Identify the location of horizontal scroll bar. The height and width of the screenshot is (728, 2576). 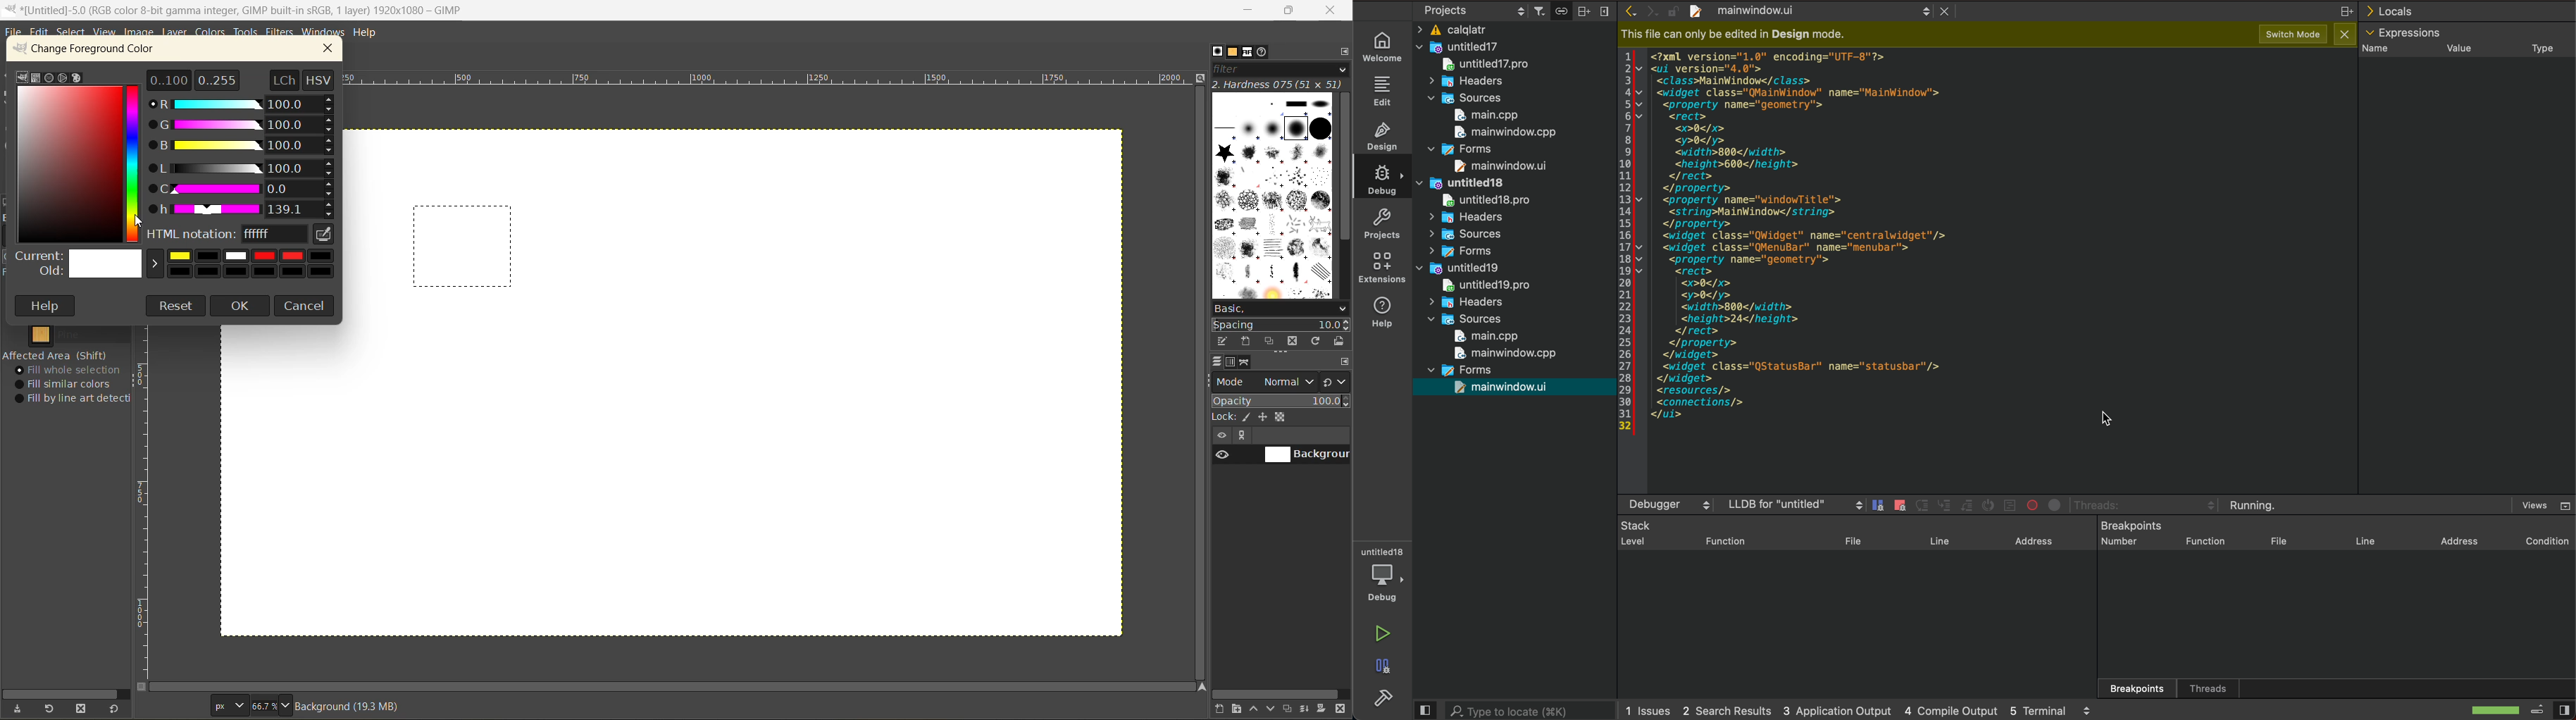
(1277, 693).